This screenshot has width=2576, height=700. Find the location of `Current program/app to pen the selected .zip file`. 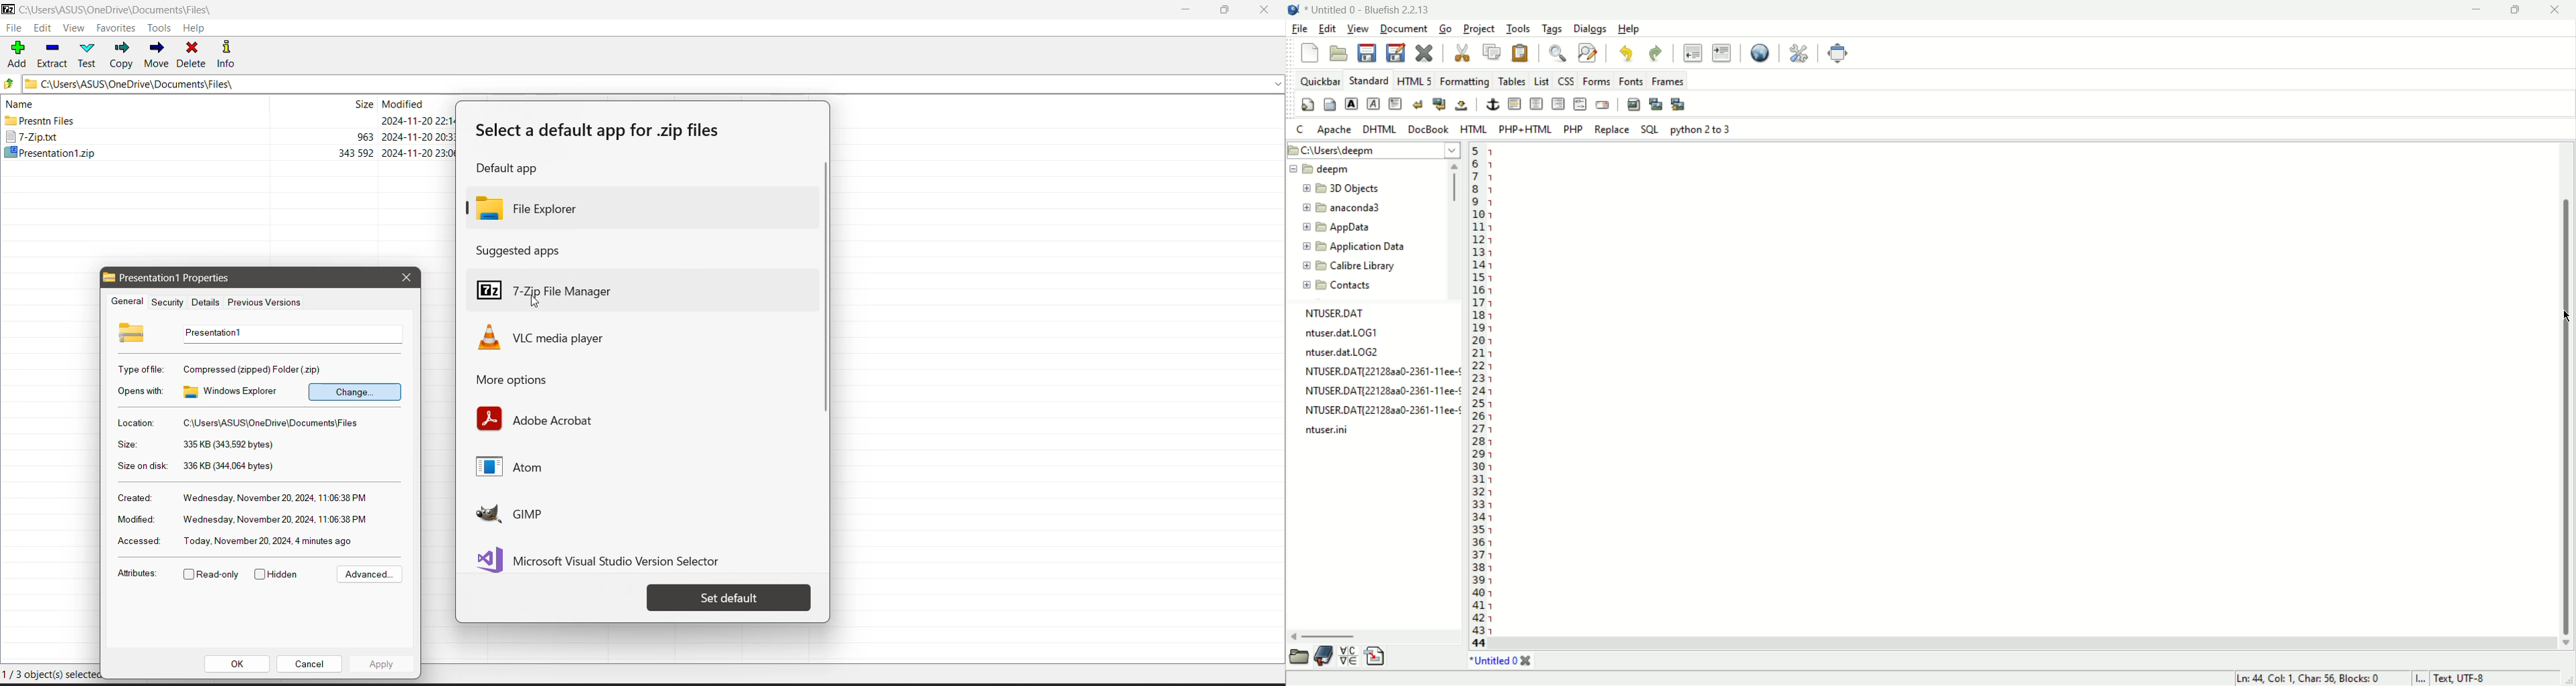

Current program/app to pen the selected .zip file is located at coordinates (234, 391).